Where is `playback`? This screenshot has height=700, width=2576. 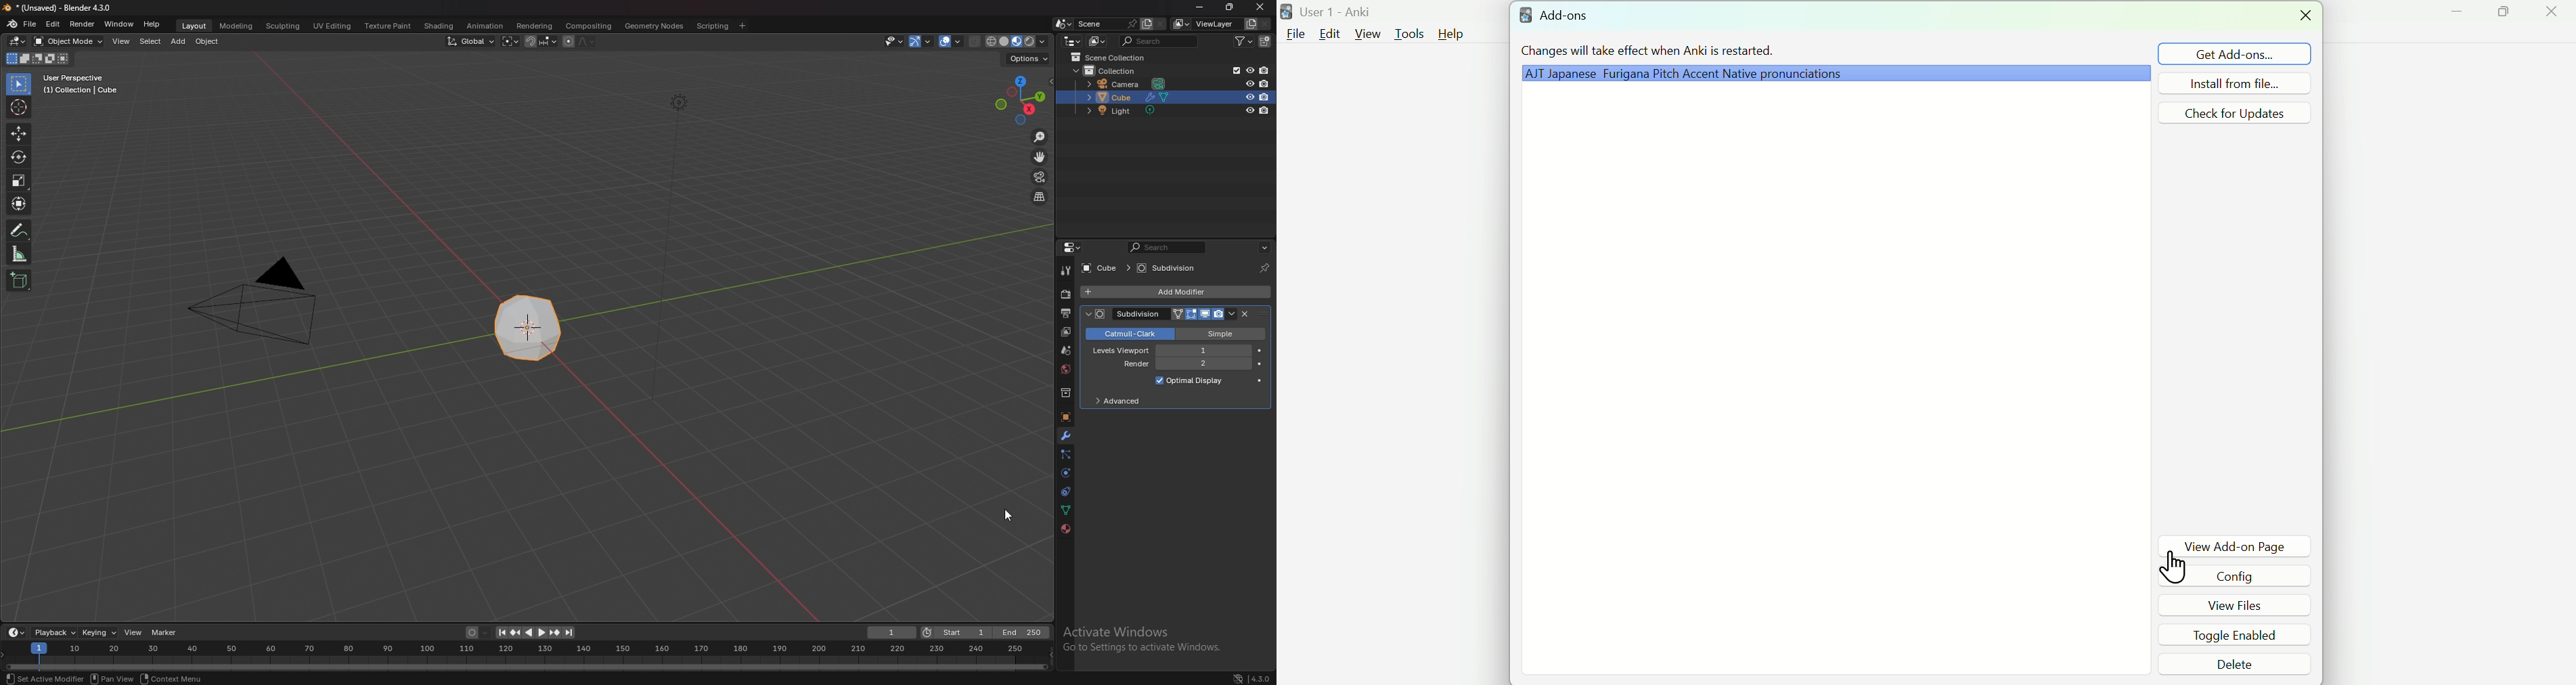 playback is located at coordinates (57, 632).